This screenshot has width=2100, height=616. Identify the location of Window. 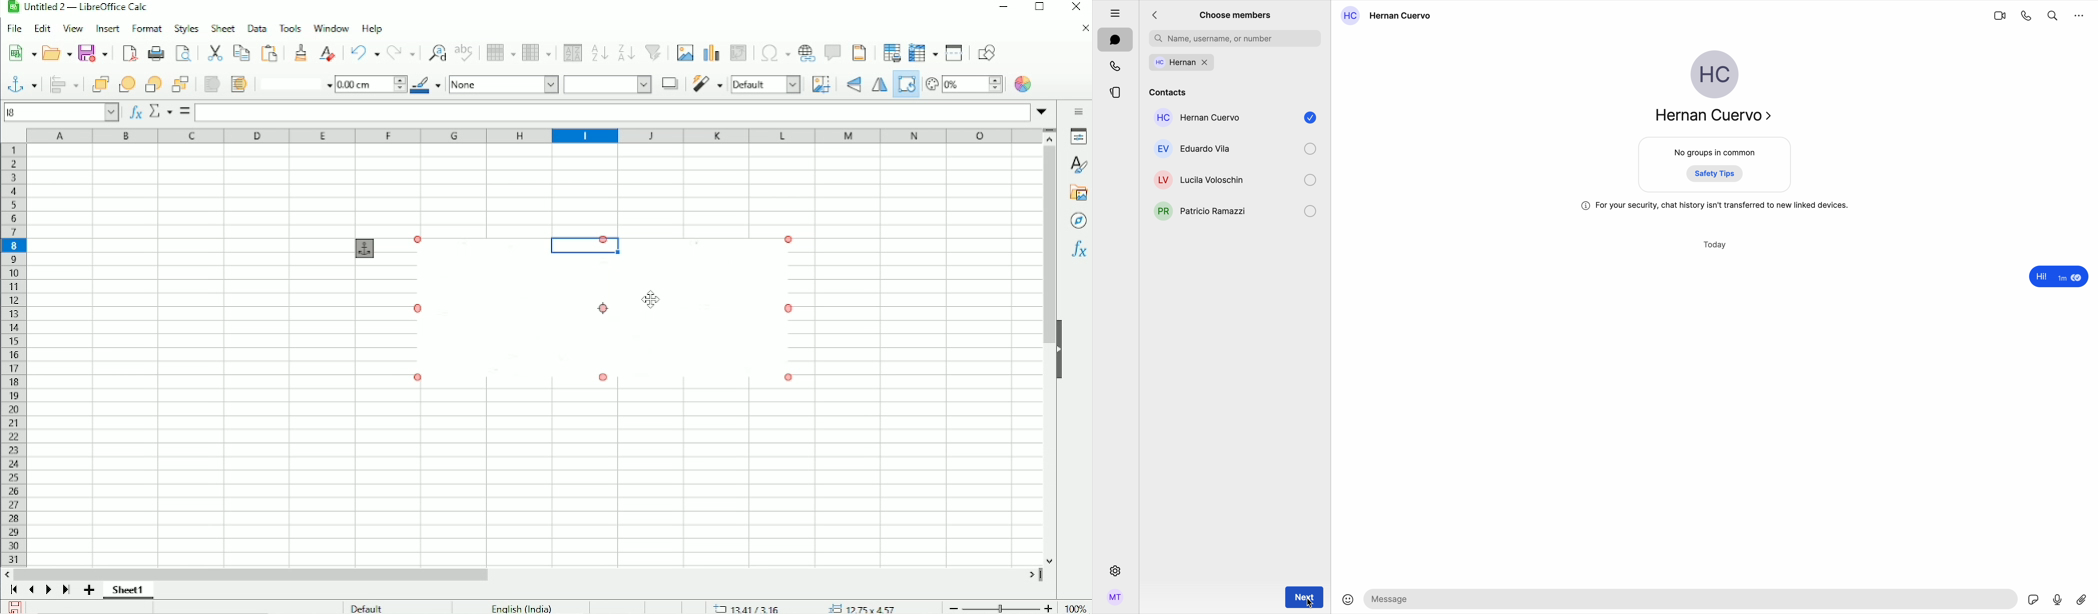
(331, 26).